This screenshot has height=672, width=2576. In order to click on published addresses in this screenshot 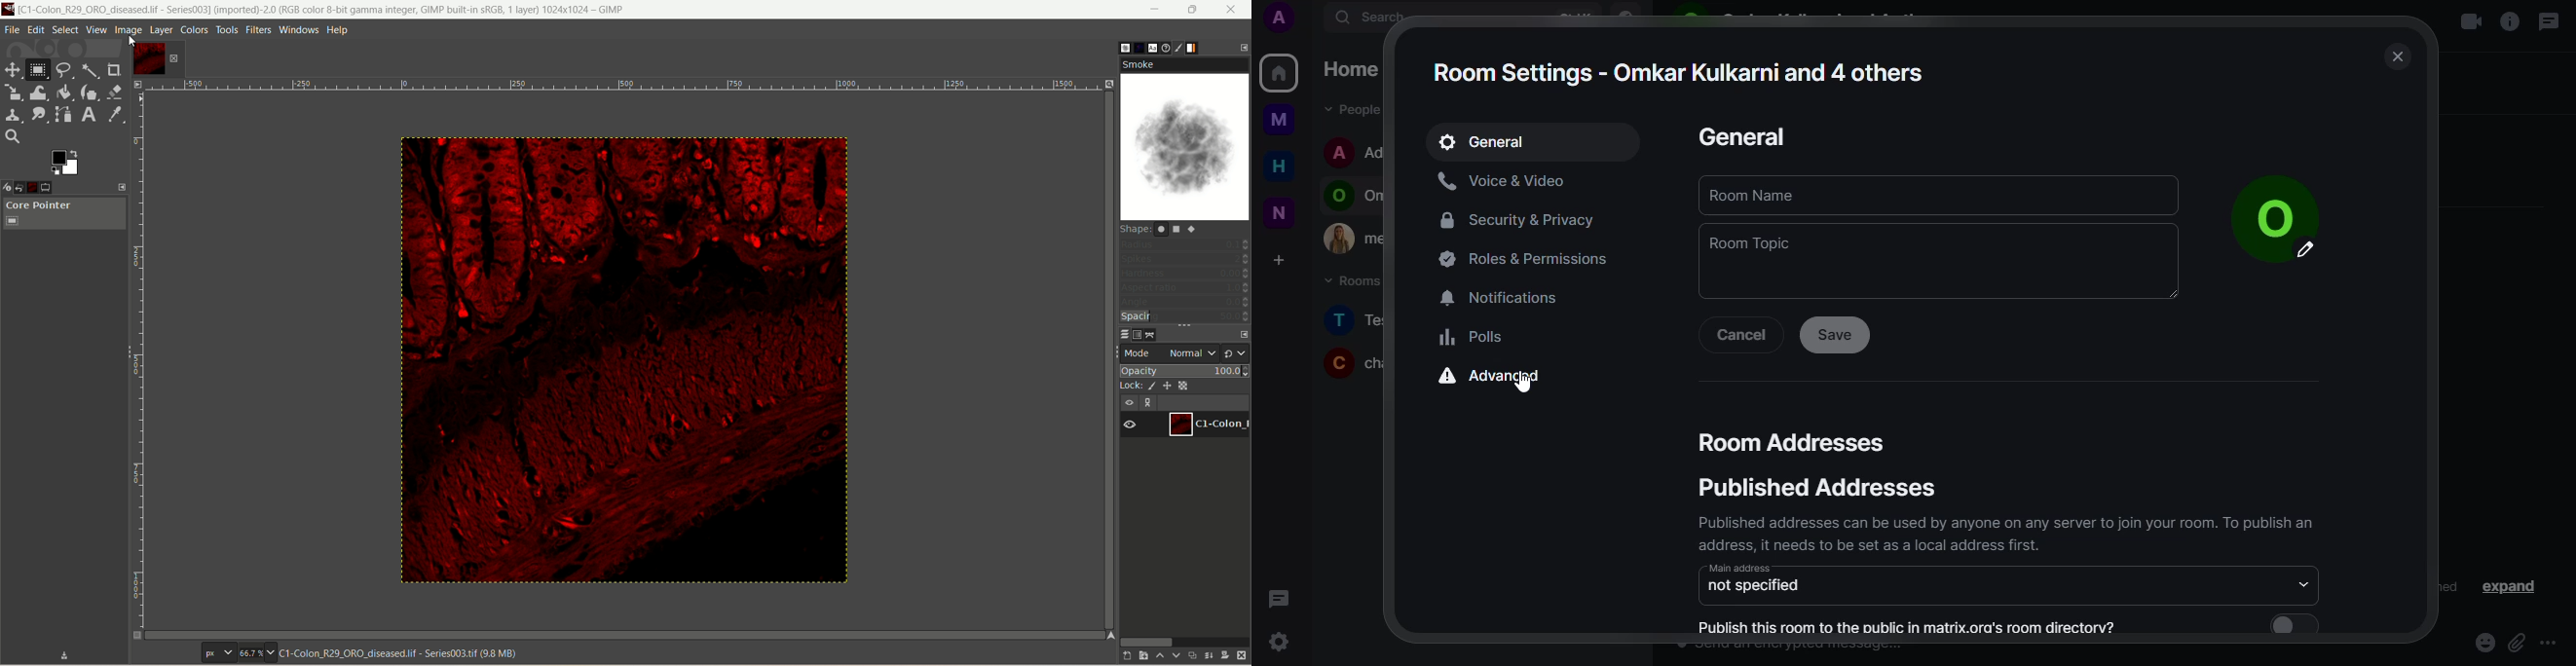, I will do `click(1821, 487)`.